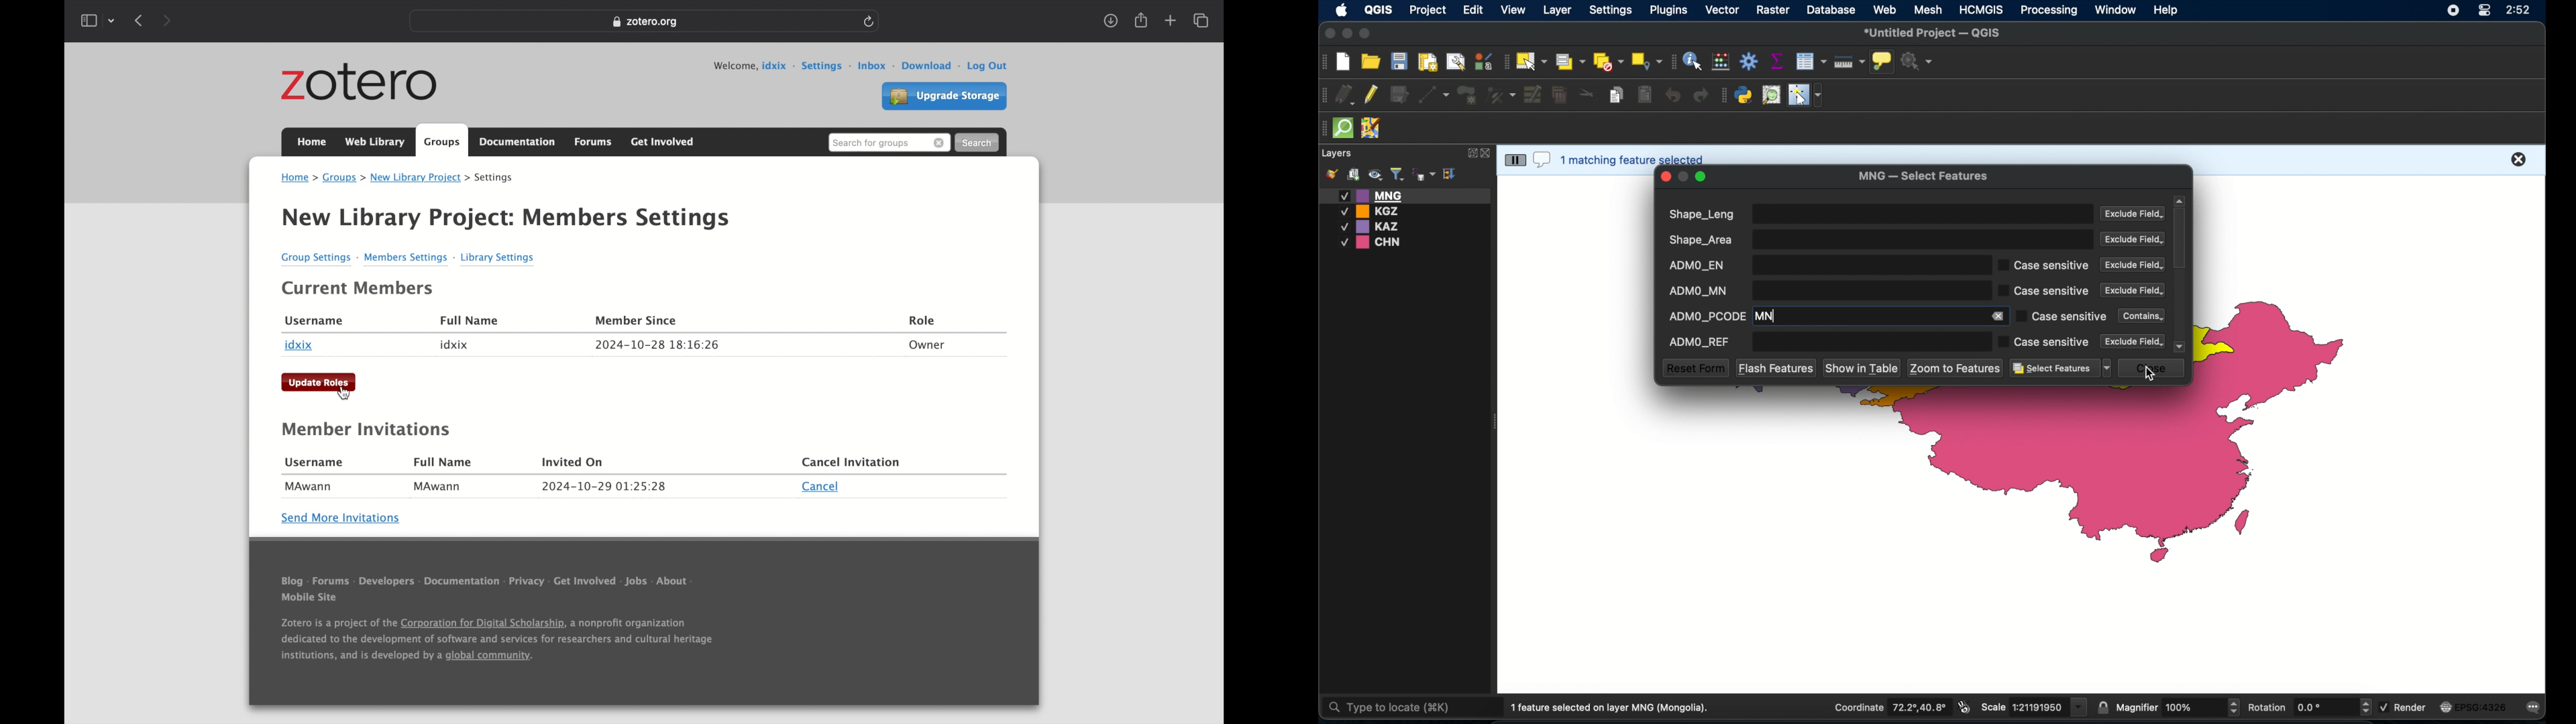 The width and height of the screenshot is (2576, 728). Describe the element at coordinates (1140, 20) in the screenshot. I see `share` at that location.